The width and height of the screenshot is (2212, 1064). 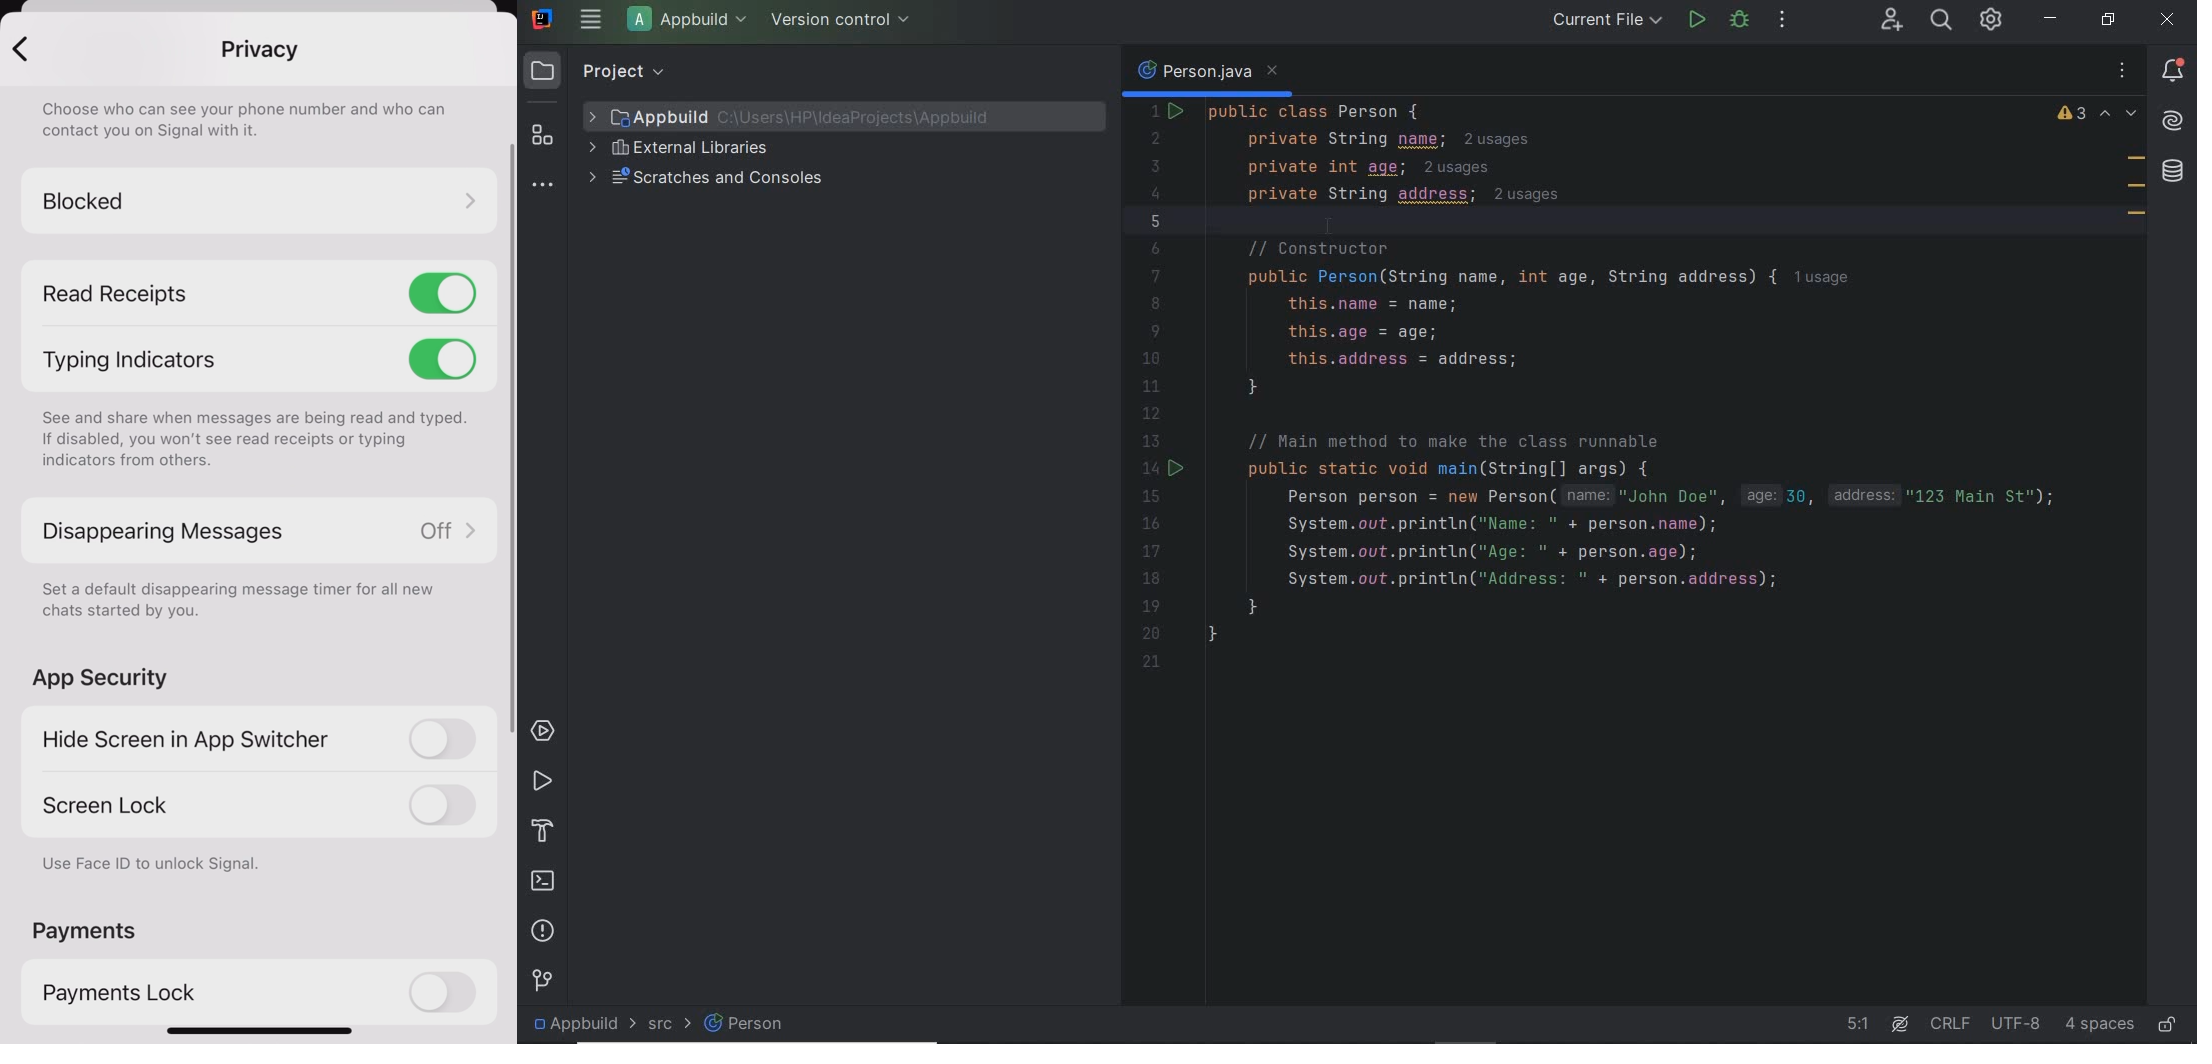 I want to click on cursor, so click(x=1337, y=221).